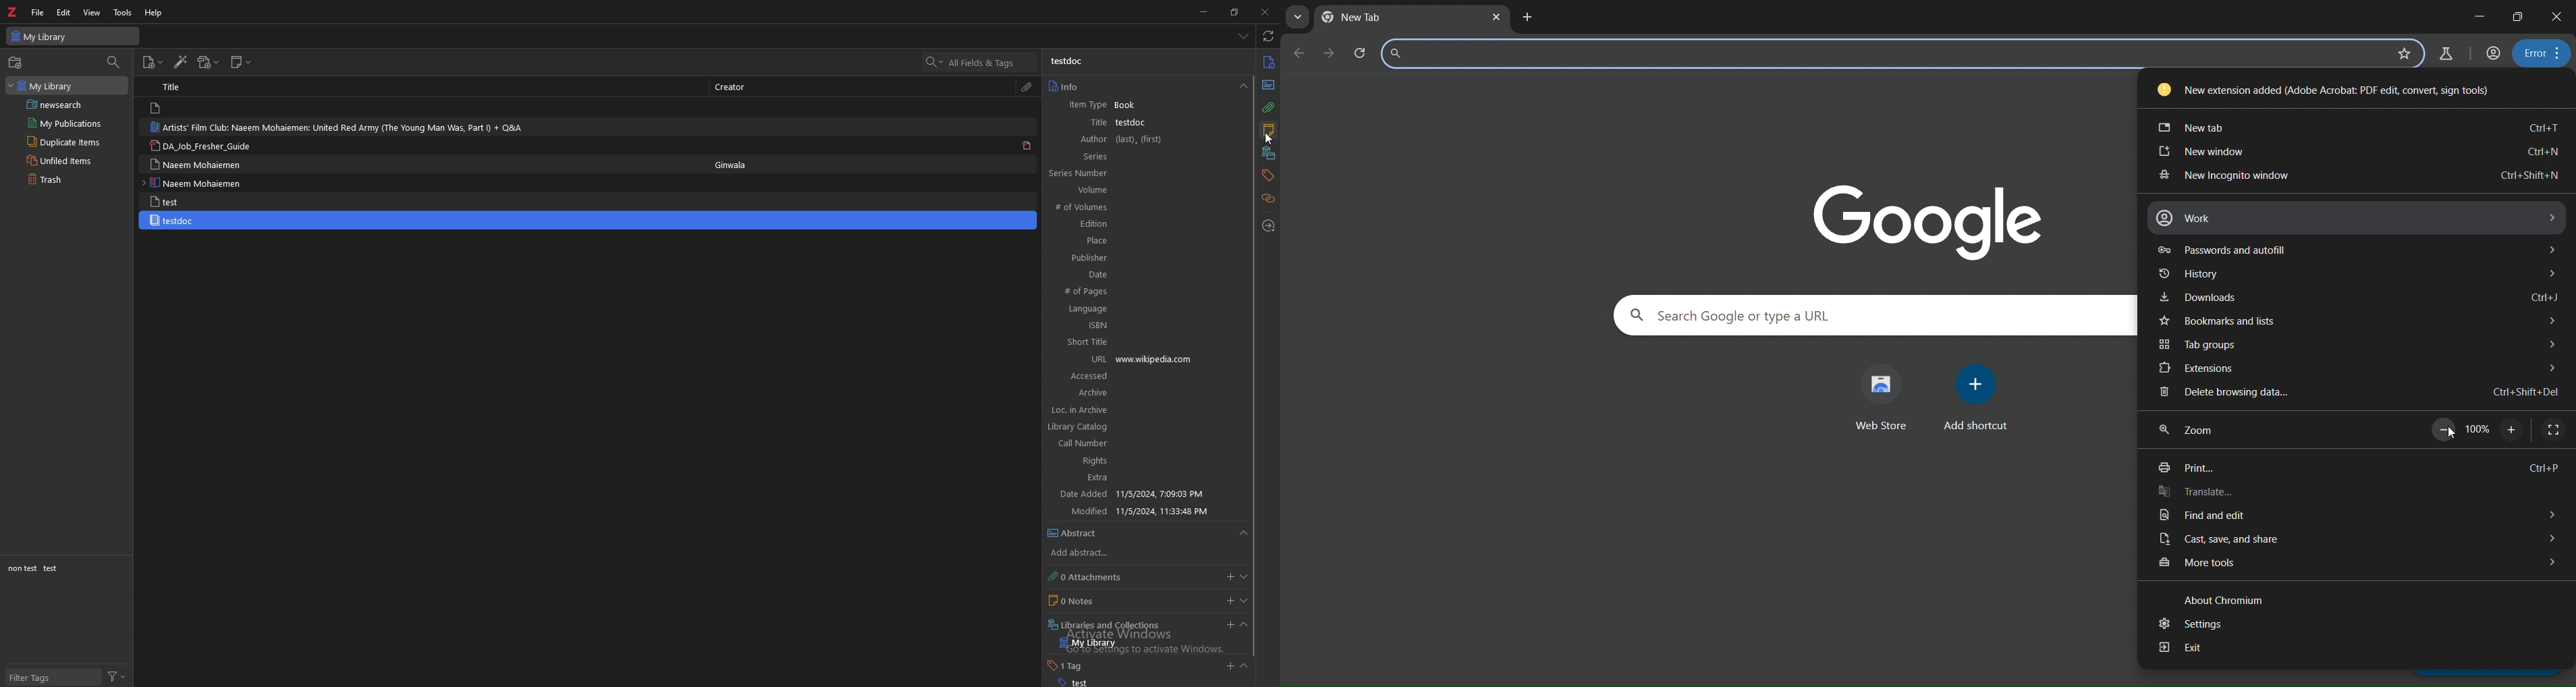 The width and height of the screenshot is (2576, 700). I want to click on isbn, so click(1140, 325).